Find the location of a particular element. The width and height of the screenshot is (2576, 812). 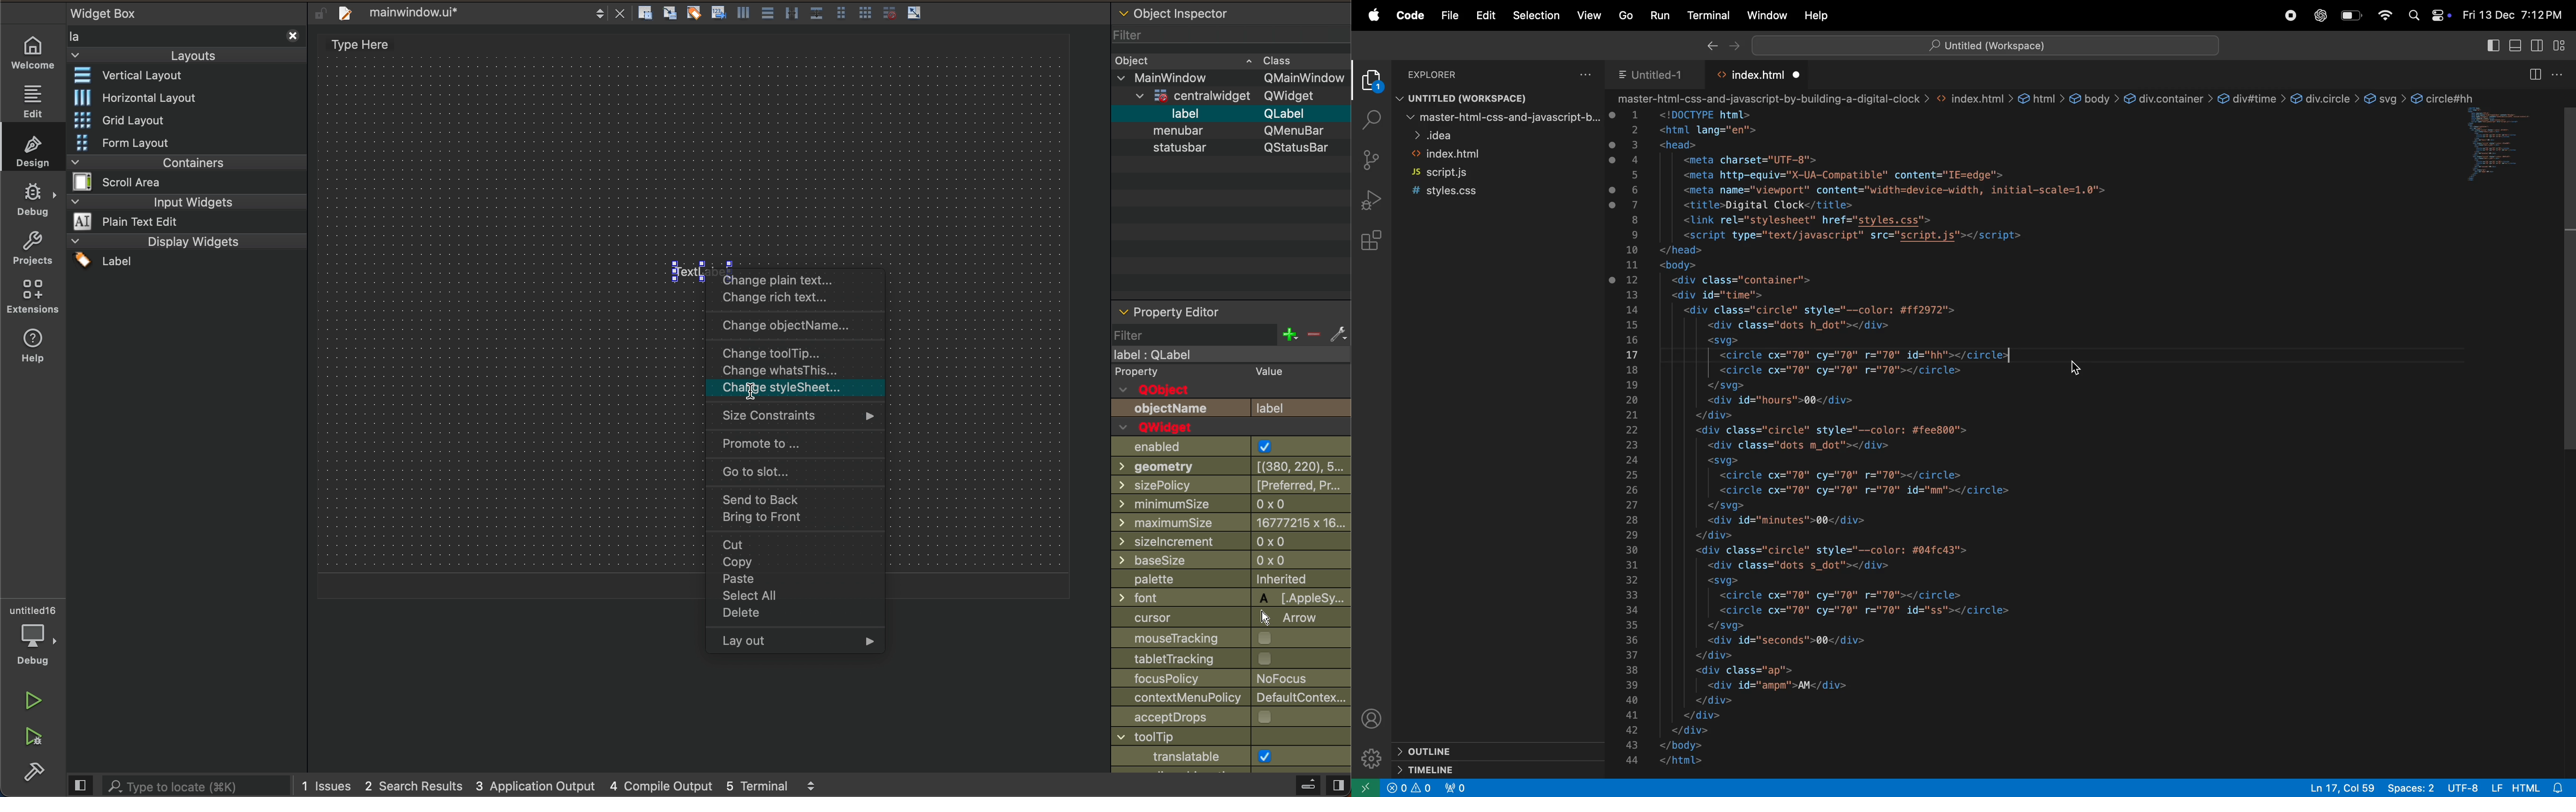

contextual is located at coordinates (1227, 700).